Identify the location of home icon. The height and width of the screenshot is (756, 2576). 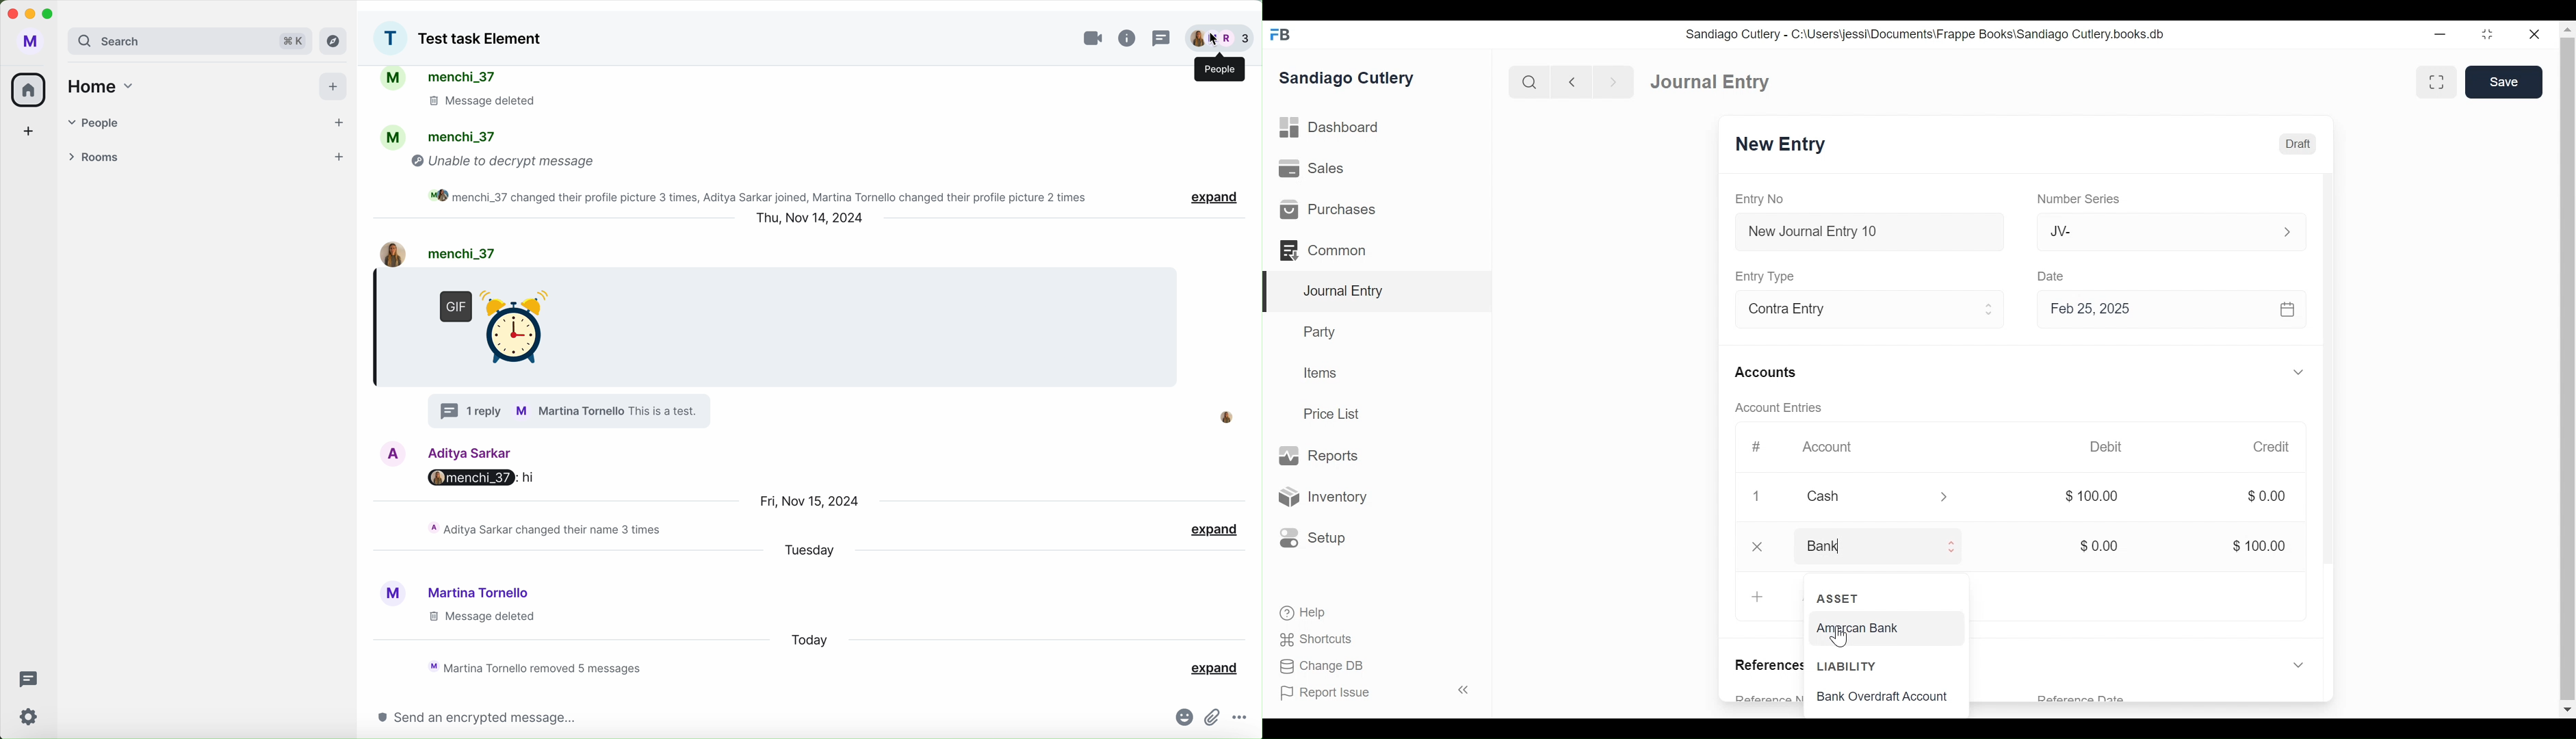
(31, 89).